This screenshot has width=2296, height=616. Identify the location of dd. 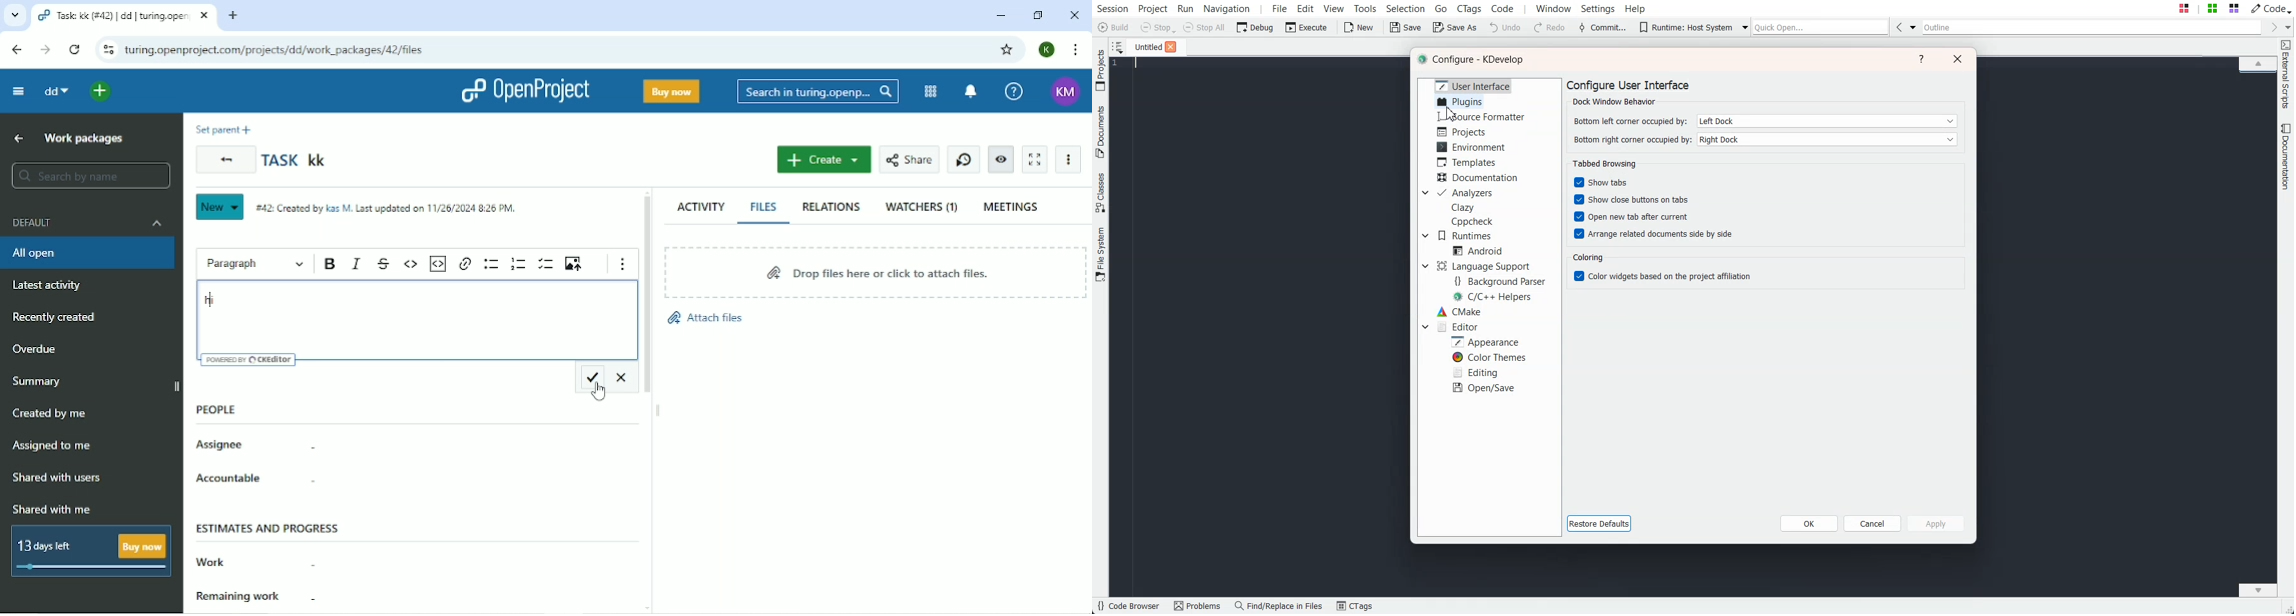
(58, 91).